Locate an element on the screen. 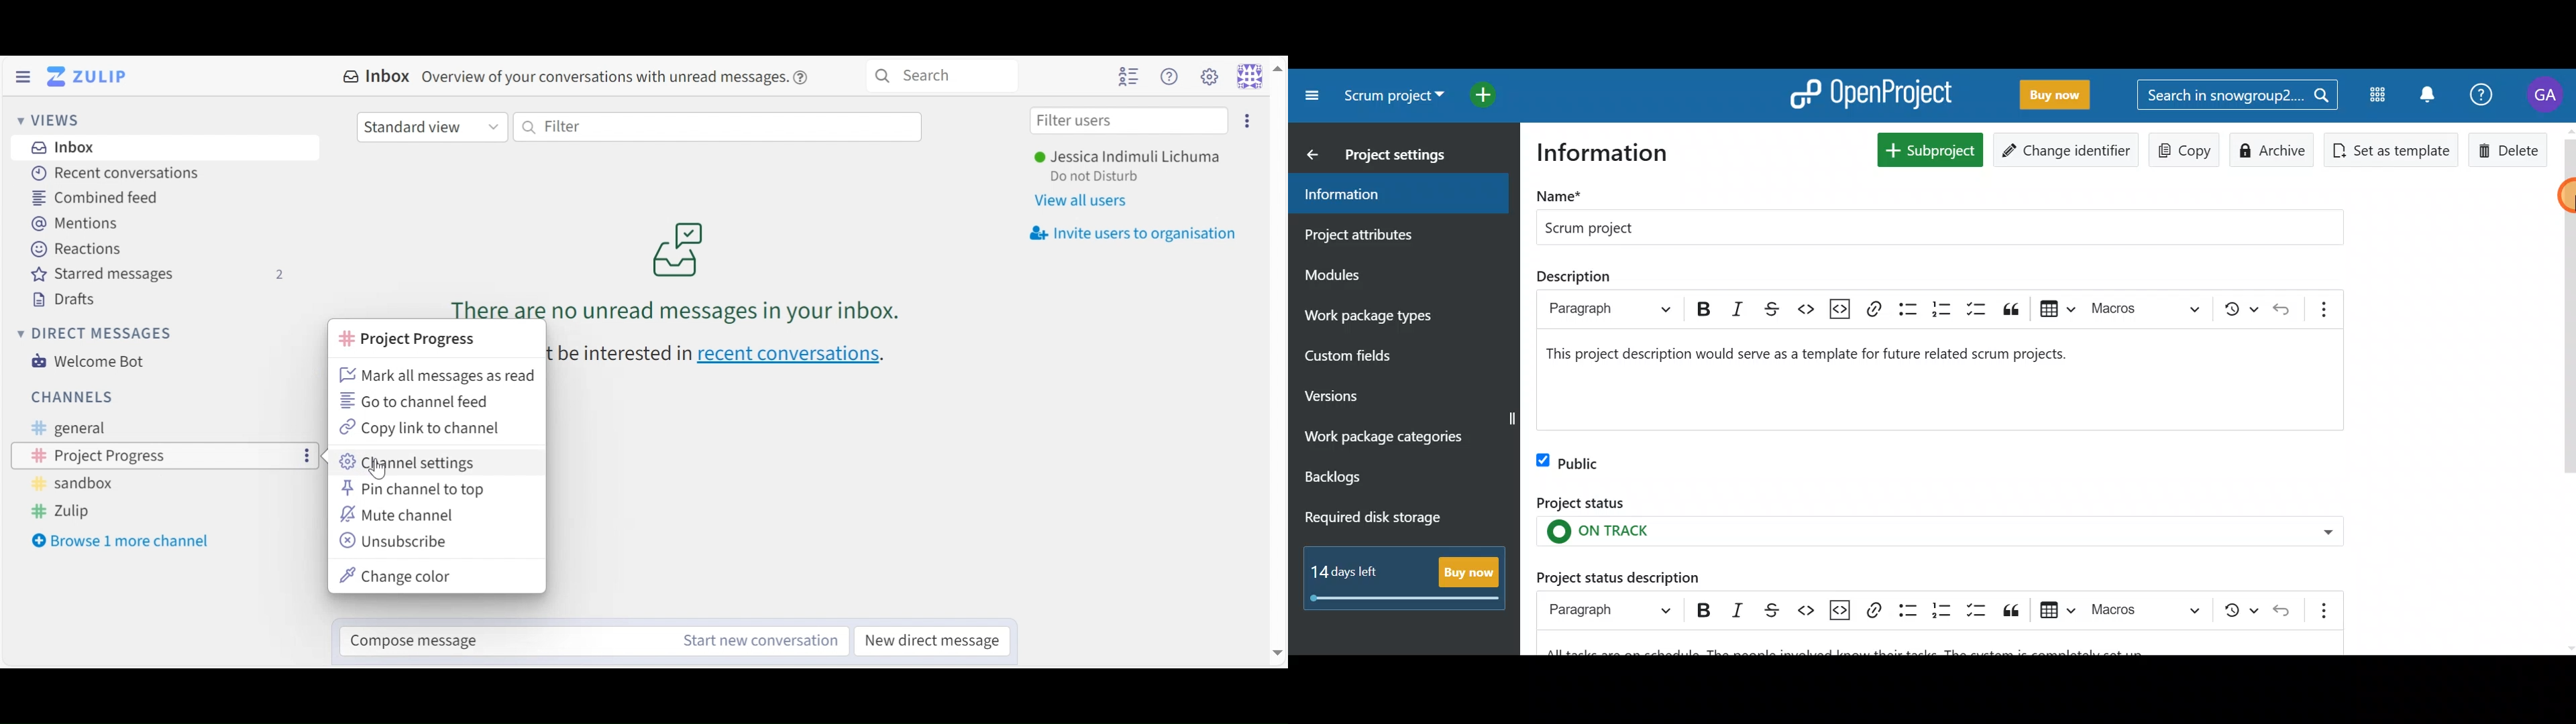  Project settings is located at coordinates (1389, 153).